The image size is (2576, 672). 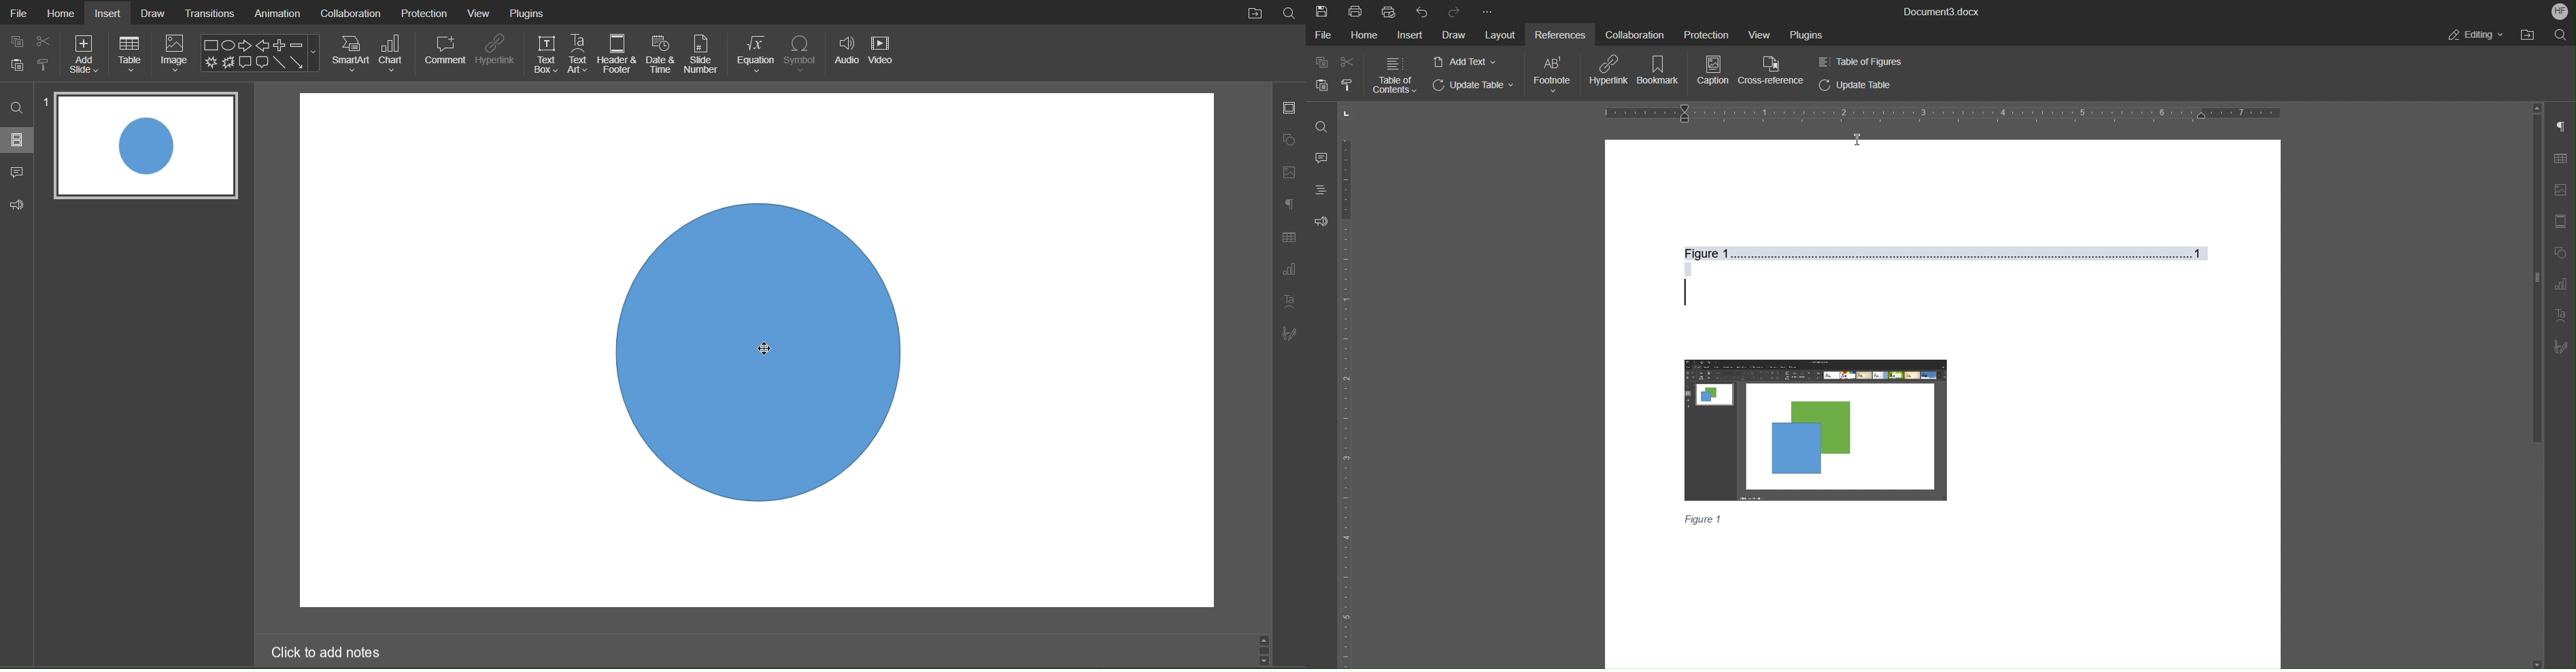 What do you see at coordinates (131, 53) in the screenshot?
I see `Table` at bounding box center [131, 53].